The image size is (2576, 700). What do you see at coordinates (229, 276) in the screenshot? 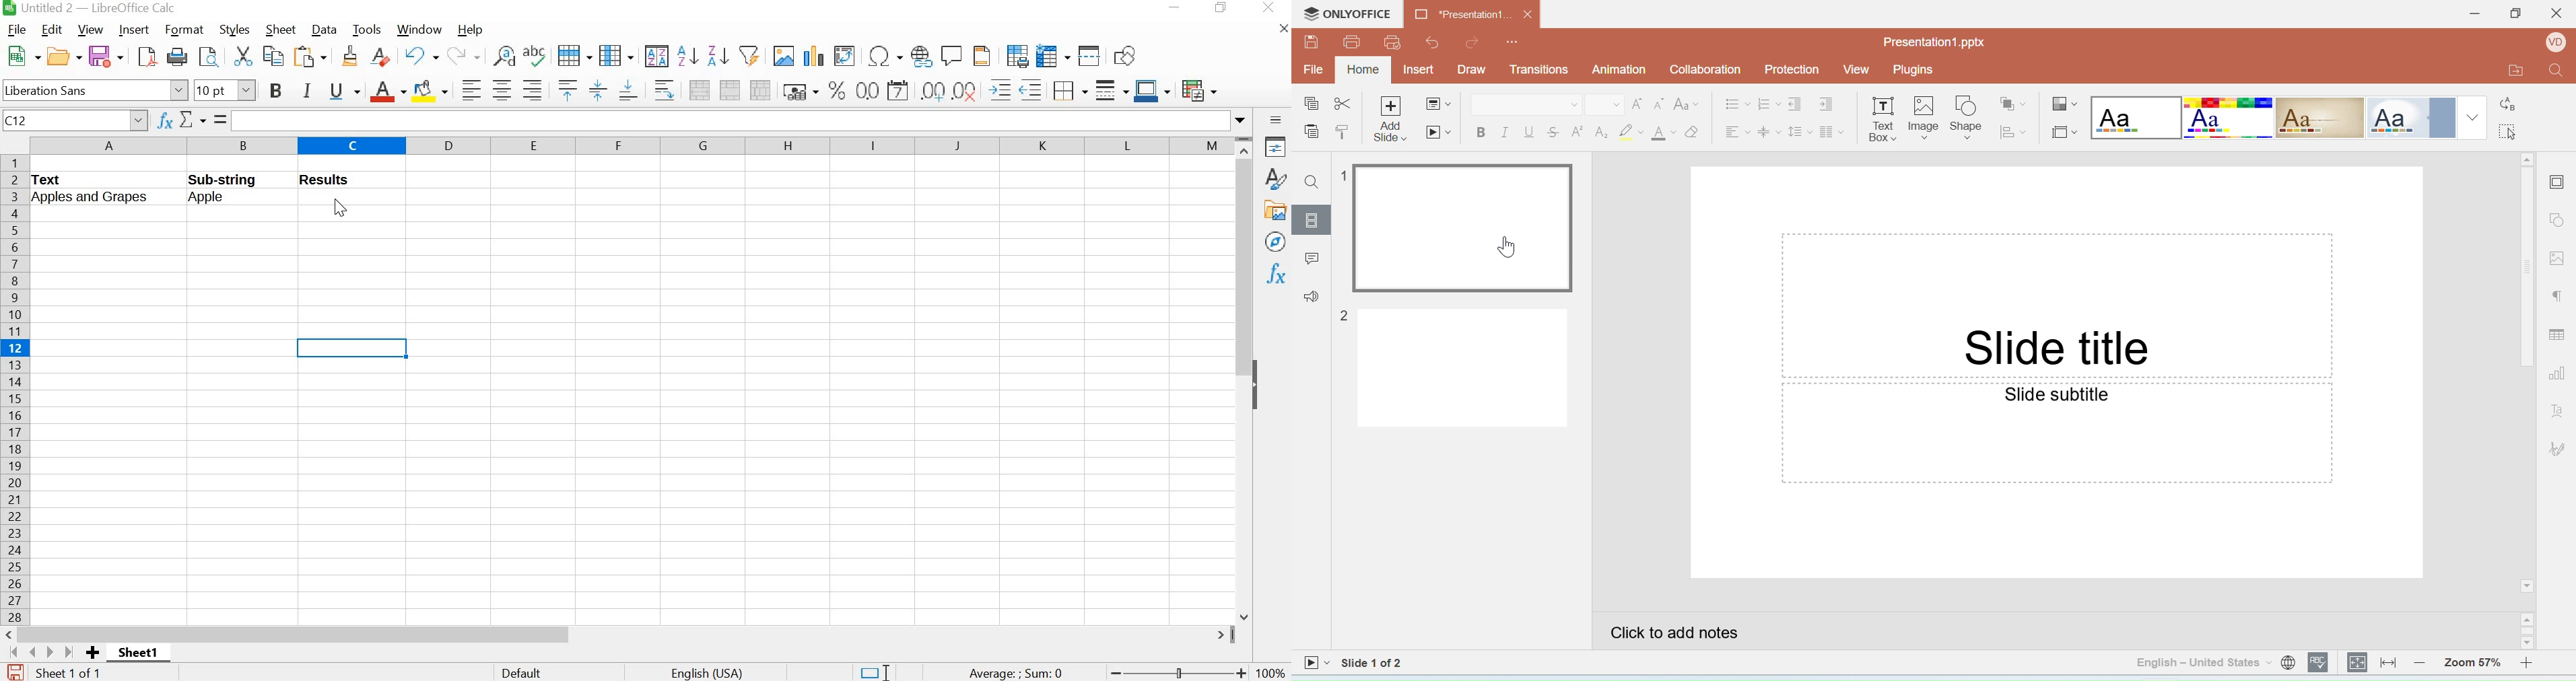
I see `cells` at bounding box center [229, 276].